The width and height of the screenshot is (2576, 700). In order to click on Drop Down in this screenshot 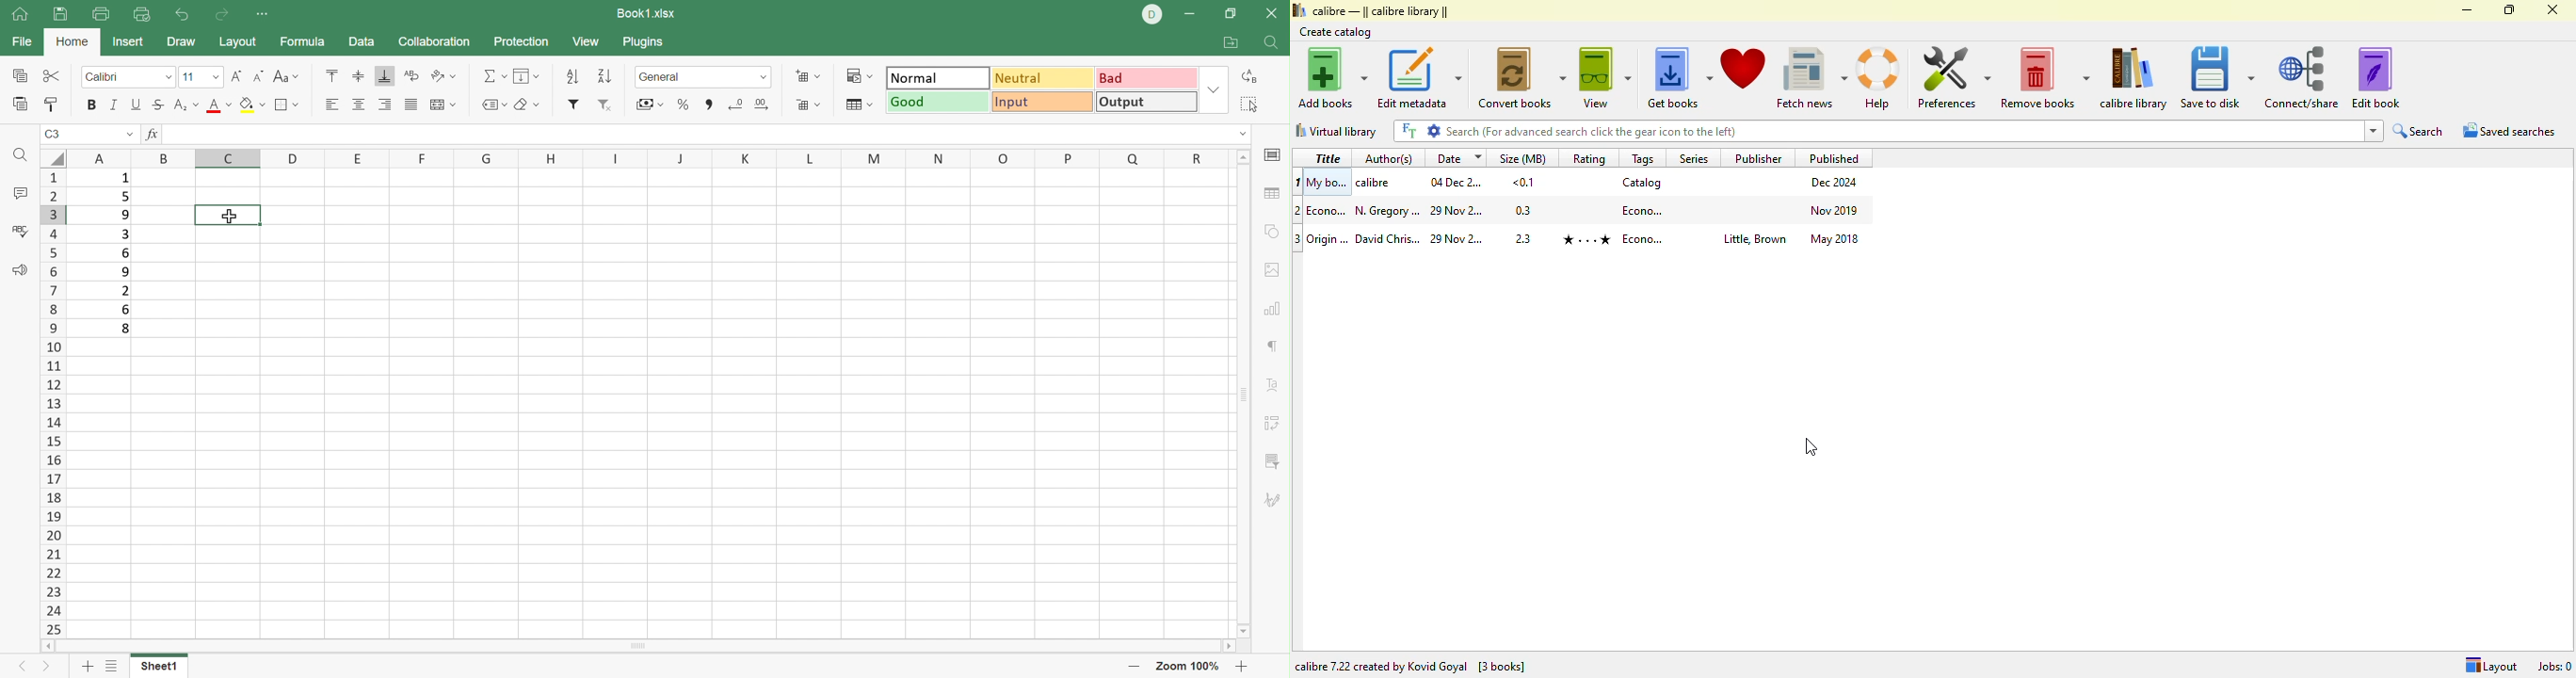, I will do `click(1243, 135)`.